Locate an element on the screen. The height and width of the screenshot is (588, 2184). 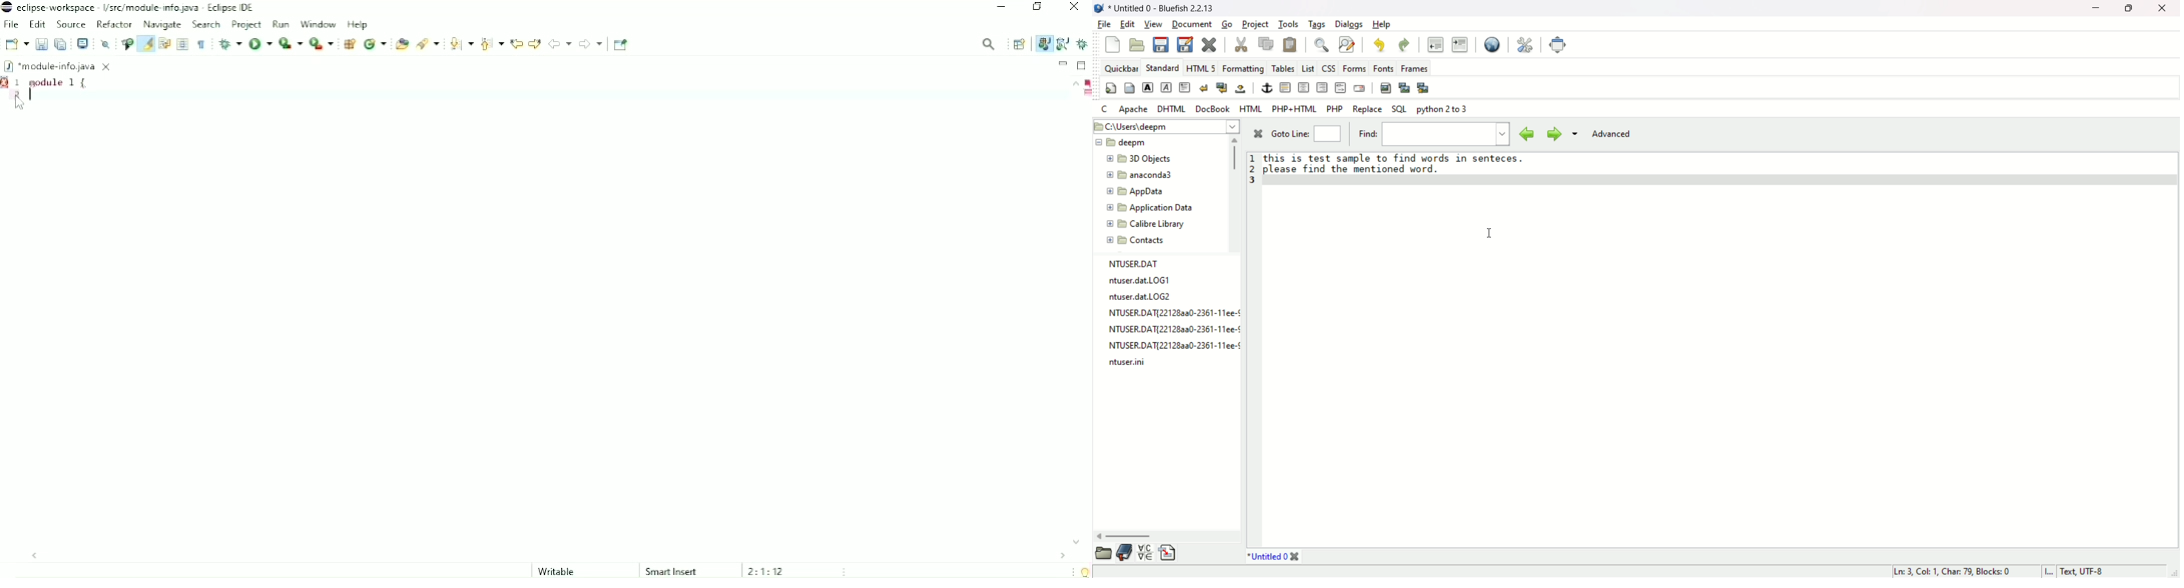
right justify is located at coordinates (1323, 87).